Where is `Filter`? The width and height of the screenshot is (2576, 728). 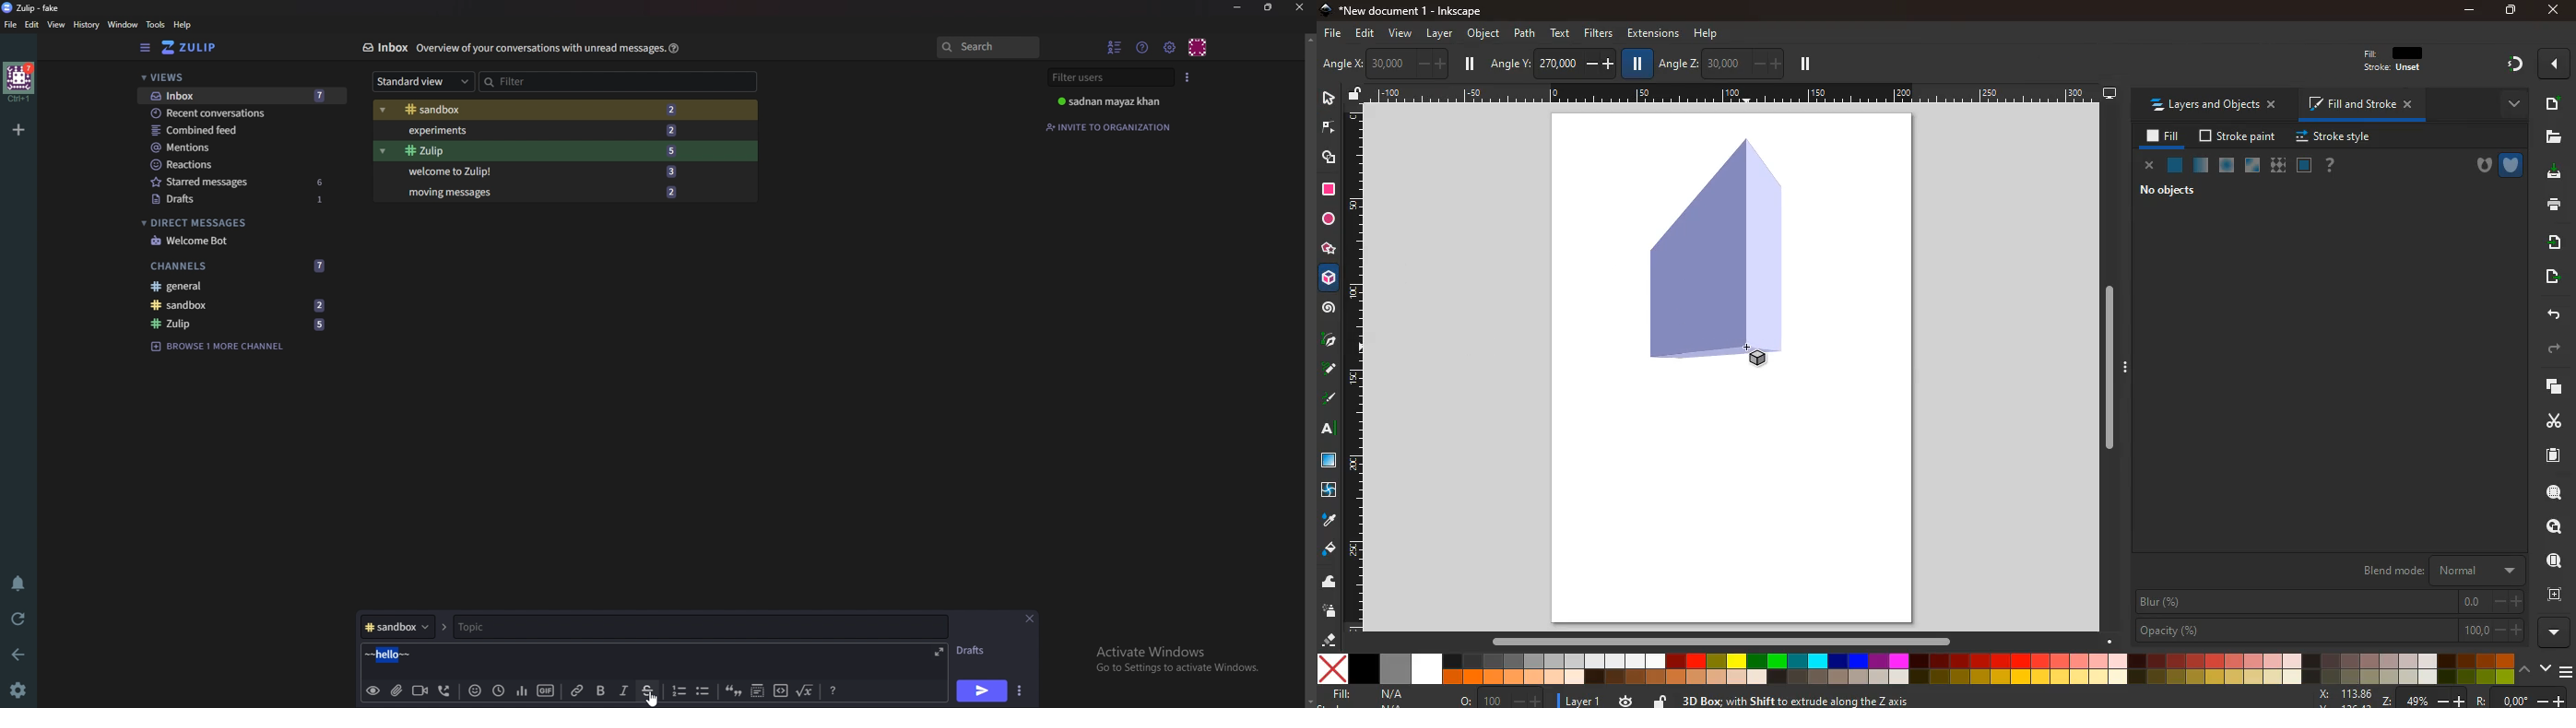 Filter is located at coordinates (548, 81).